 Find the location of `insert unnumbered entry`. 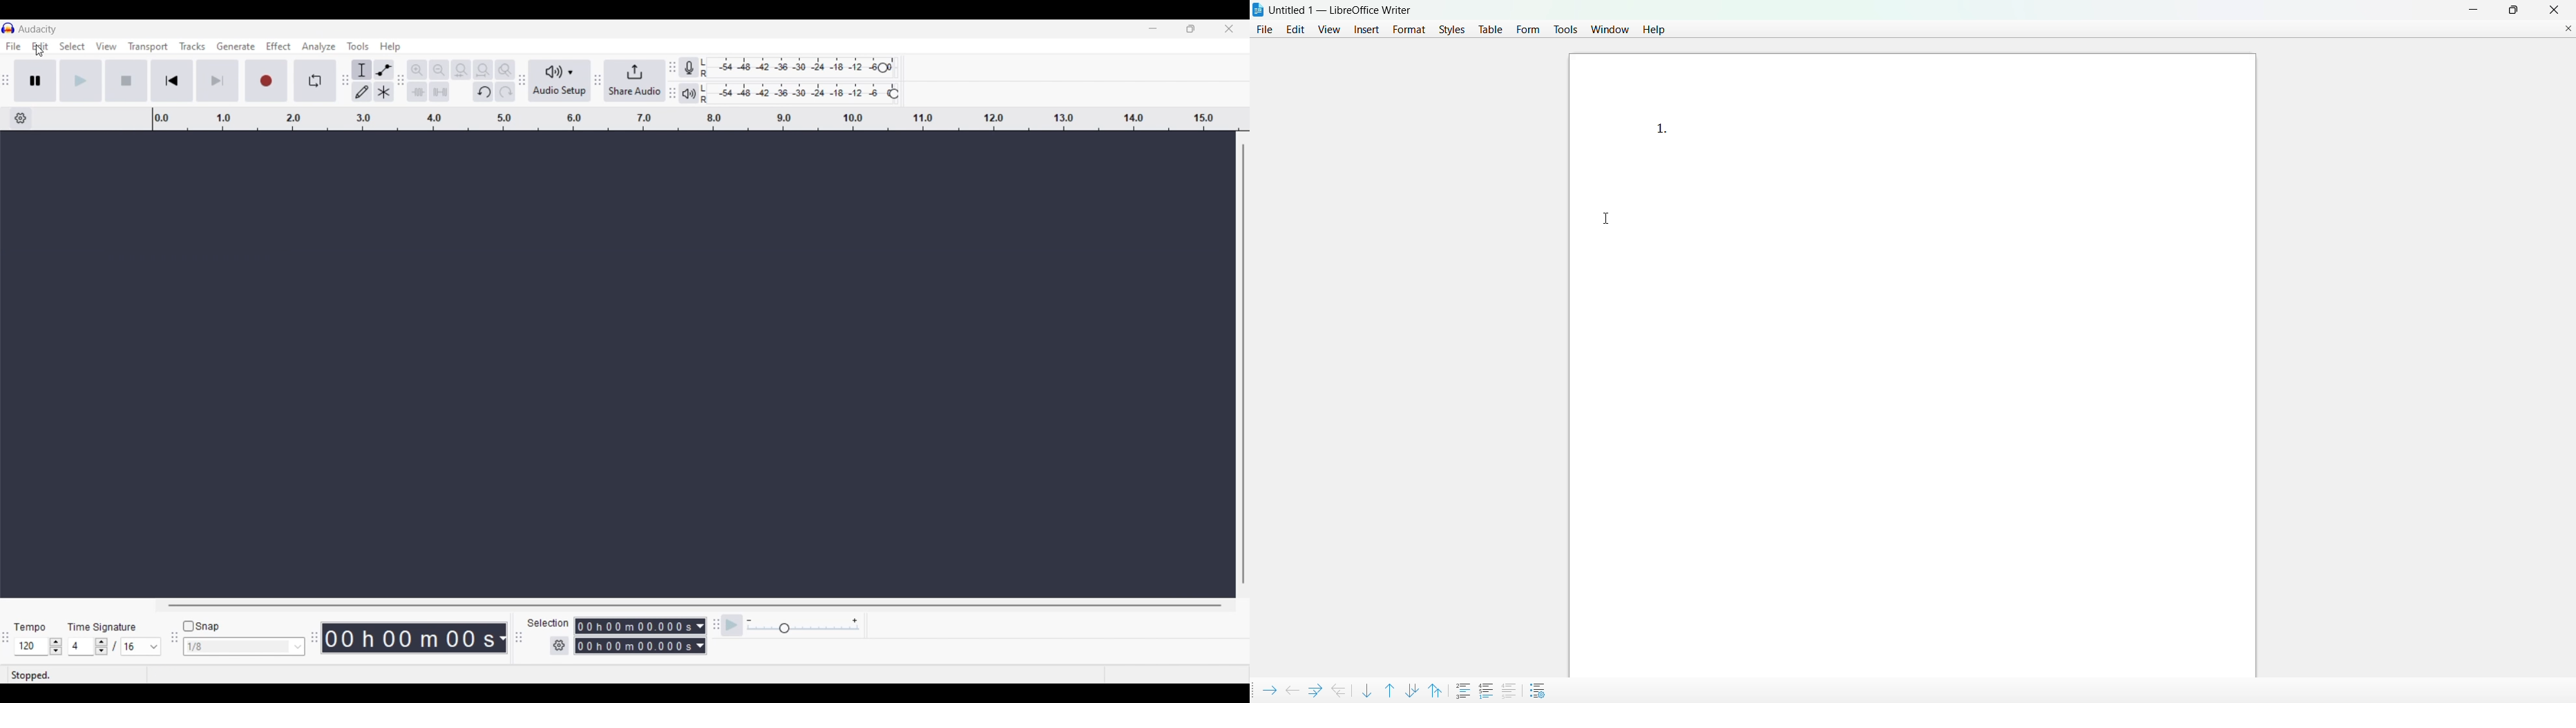

insert unnumbered entry is located at coordinates (1464, 689).